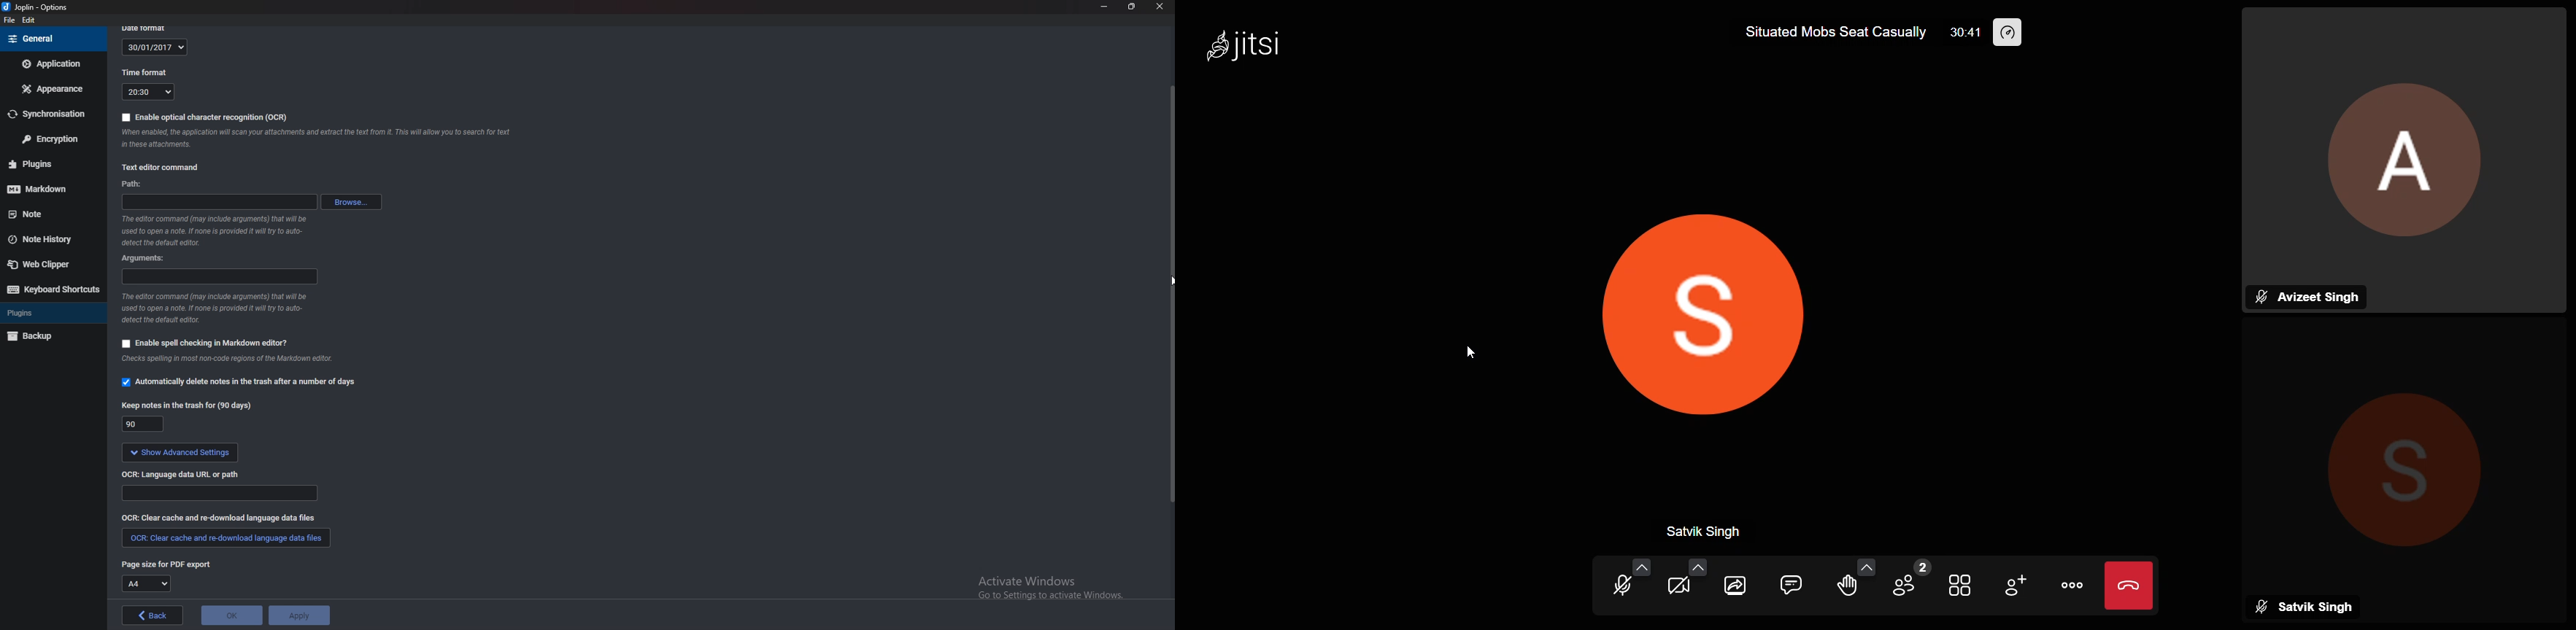  Describe the element at coordinates (40, 7) in the screenshot. I see `joplin` at that location.